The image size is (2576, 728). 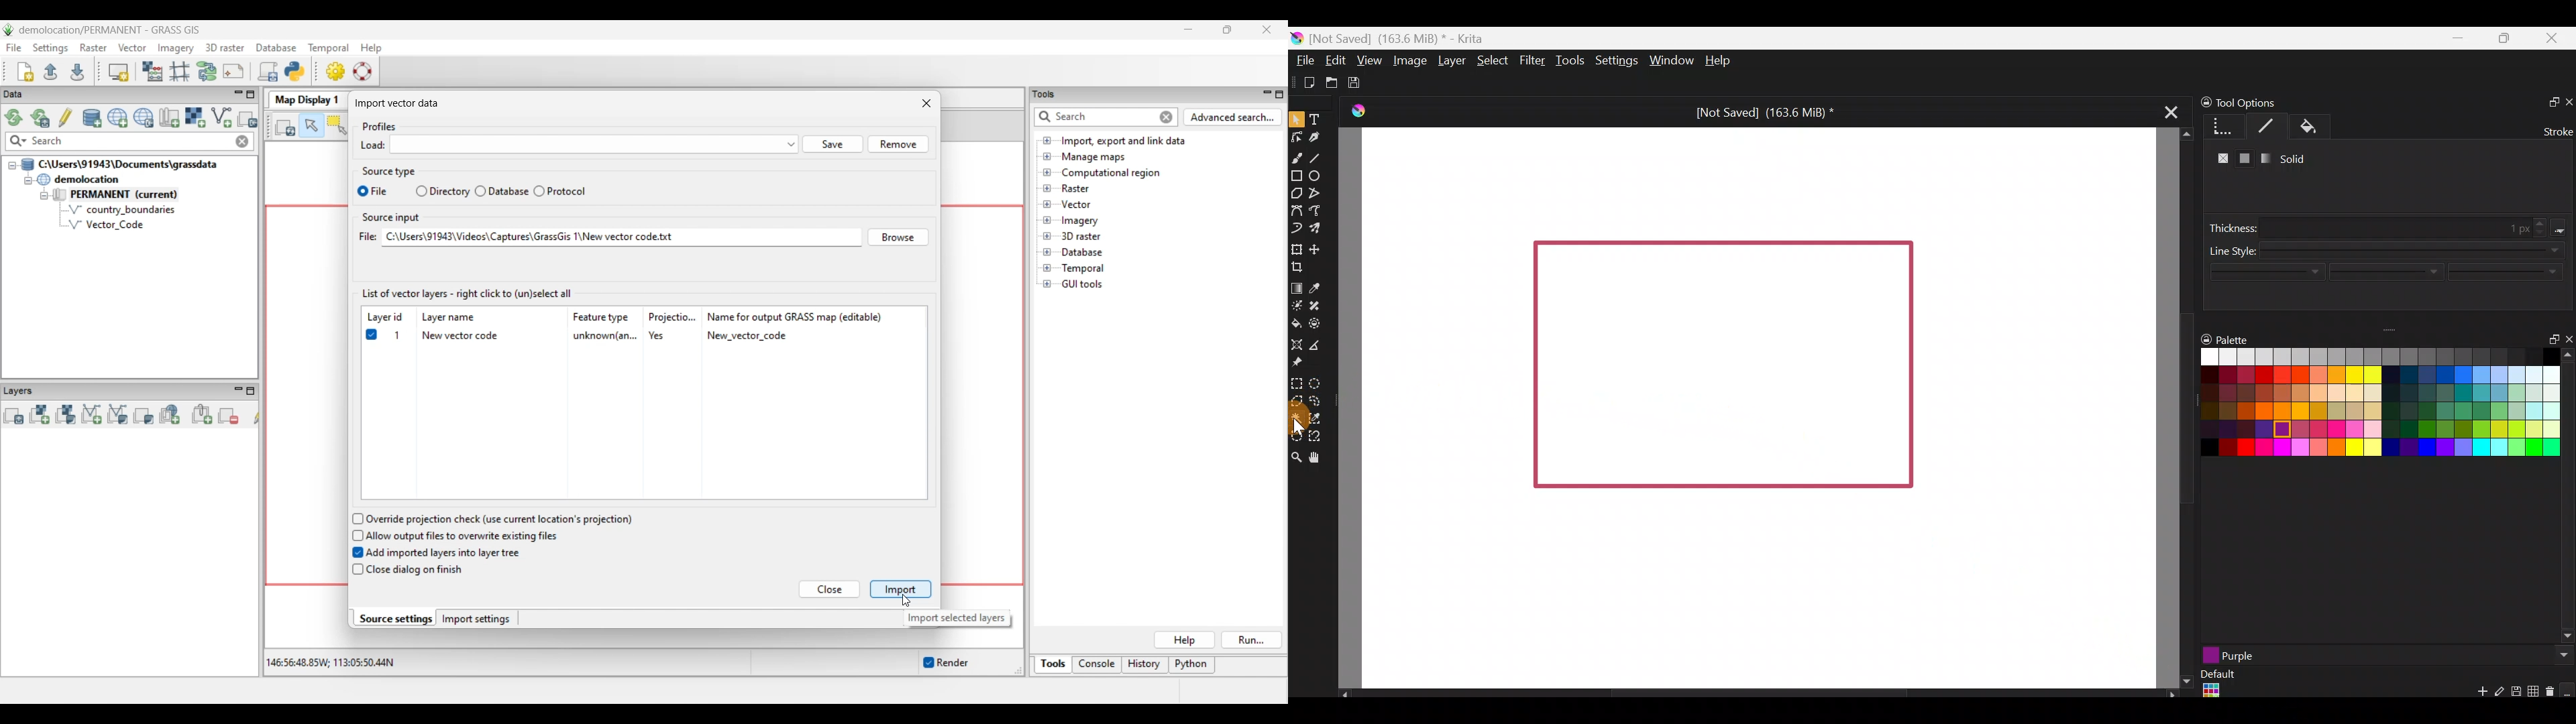 What do you see at coordinates (1567, 62) in the screenshot?
I see `Tools` at bounding box center [1567, 62].